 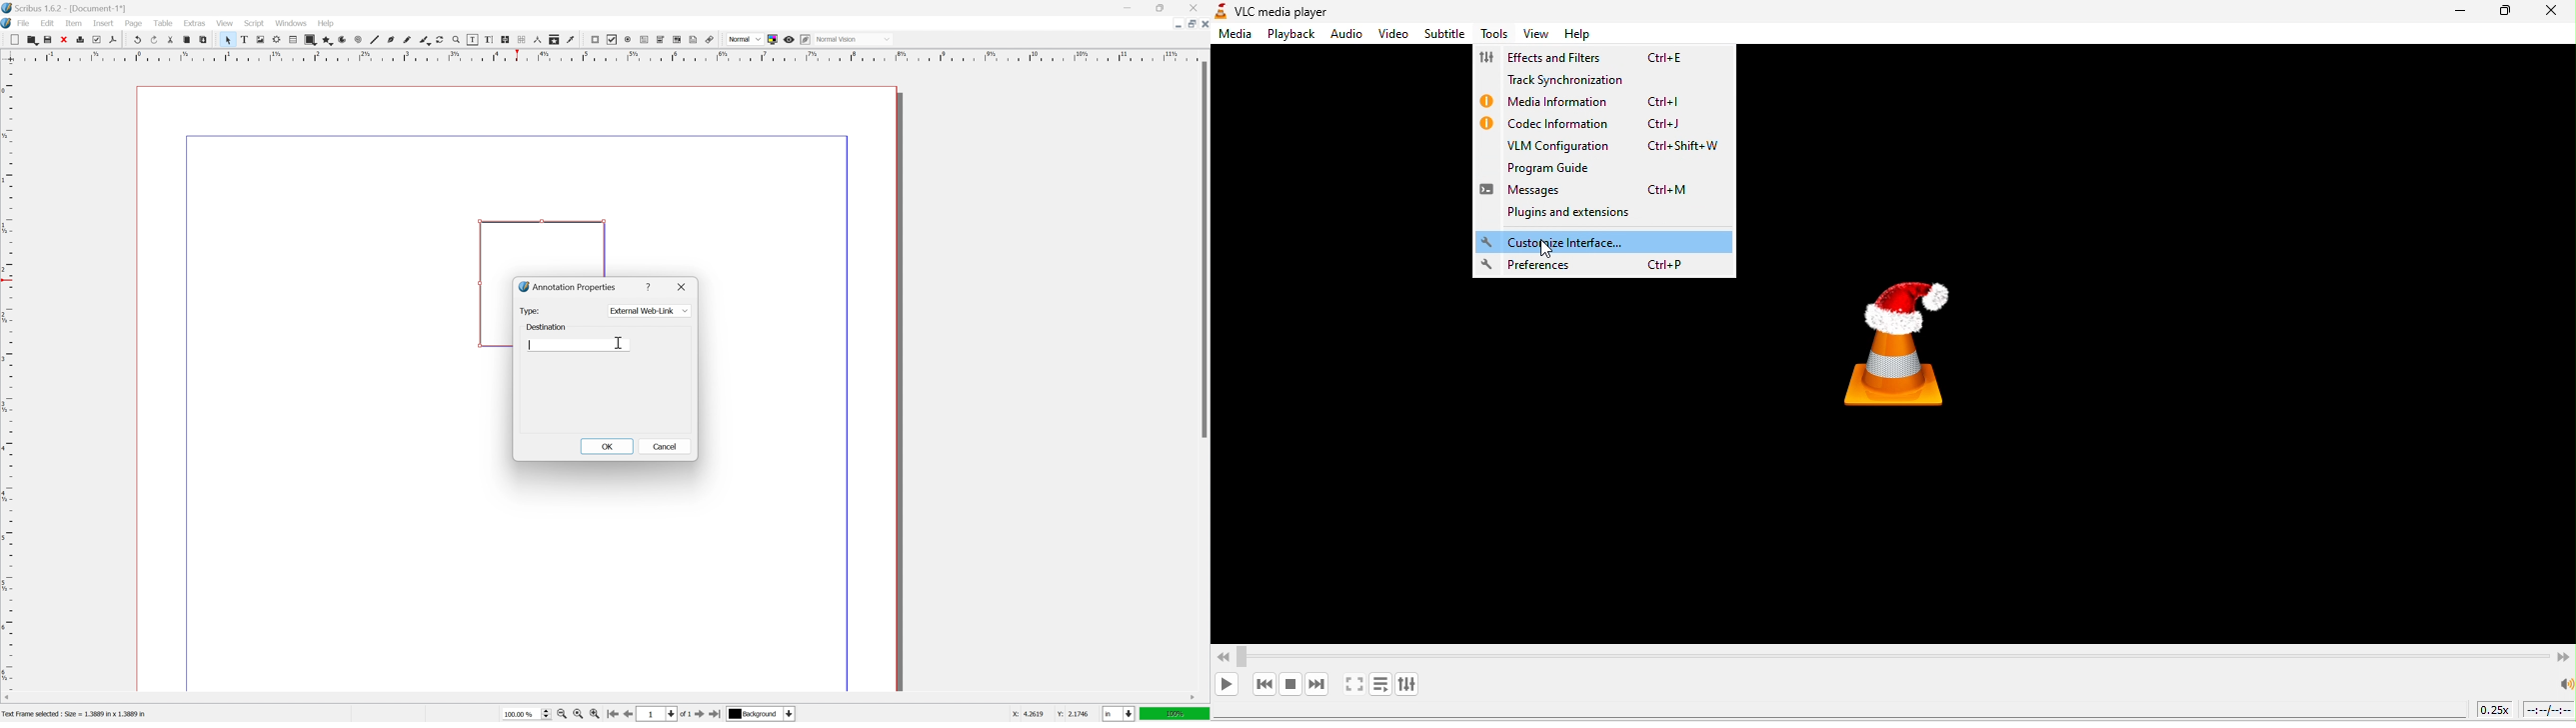 What do you see at coordinates (136, 39) in the screenshot?
I see `undo` at bounding box center [136, 39].